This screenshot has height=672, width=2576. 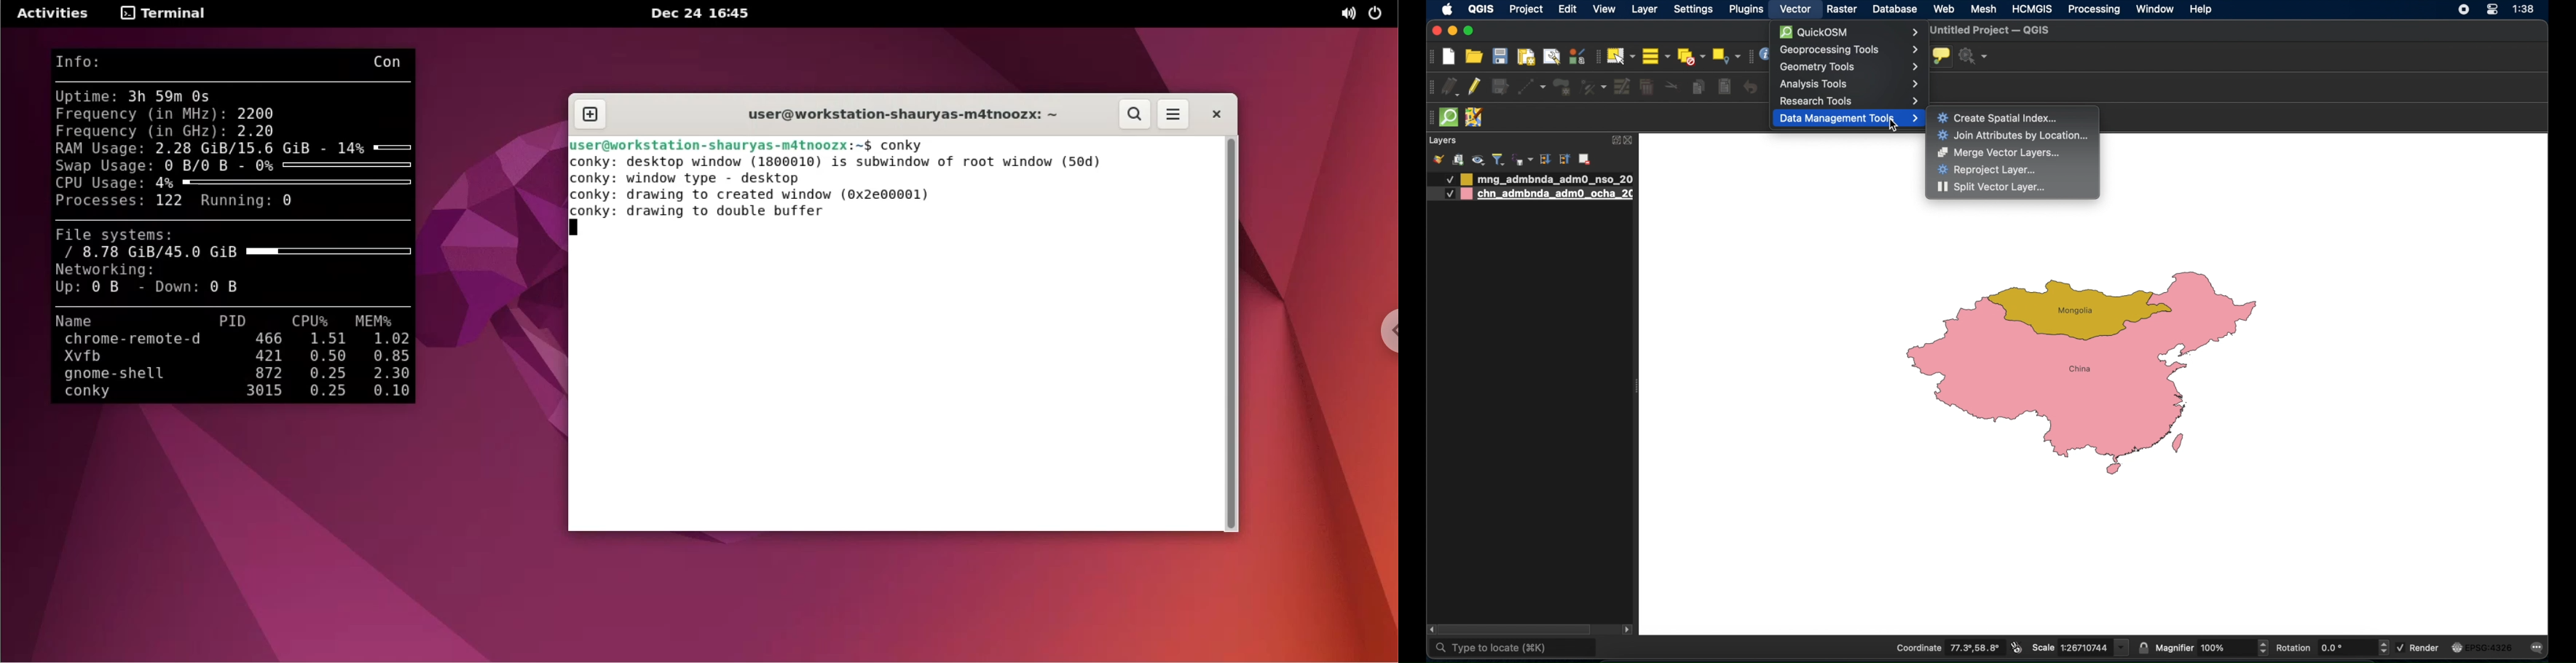 I want to click on Merge Vector Layers..., so click(x=1998, y=154).